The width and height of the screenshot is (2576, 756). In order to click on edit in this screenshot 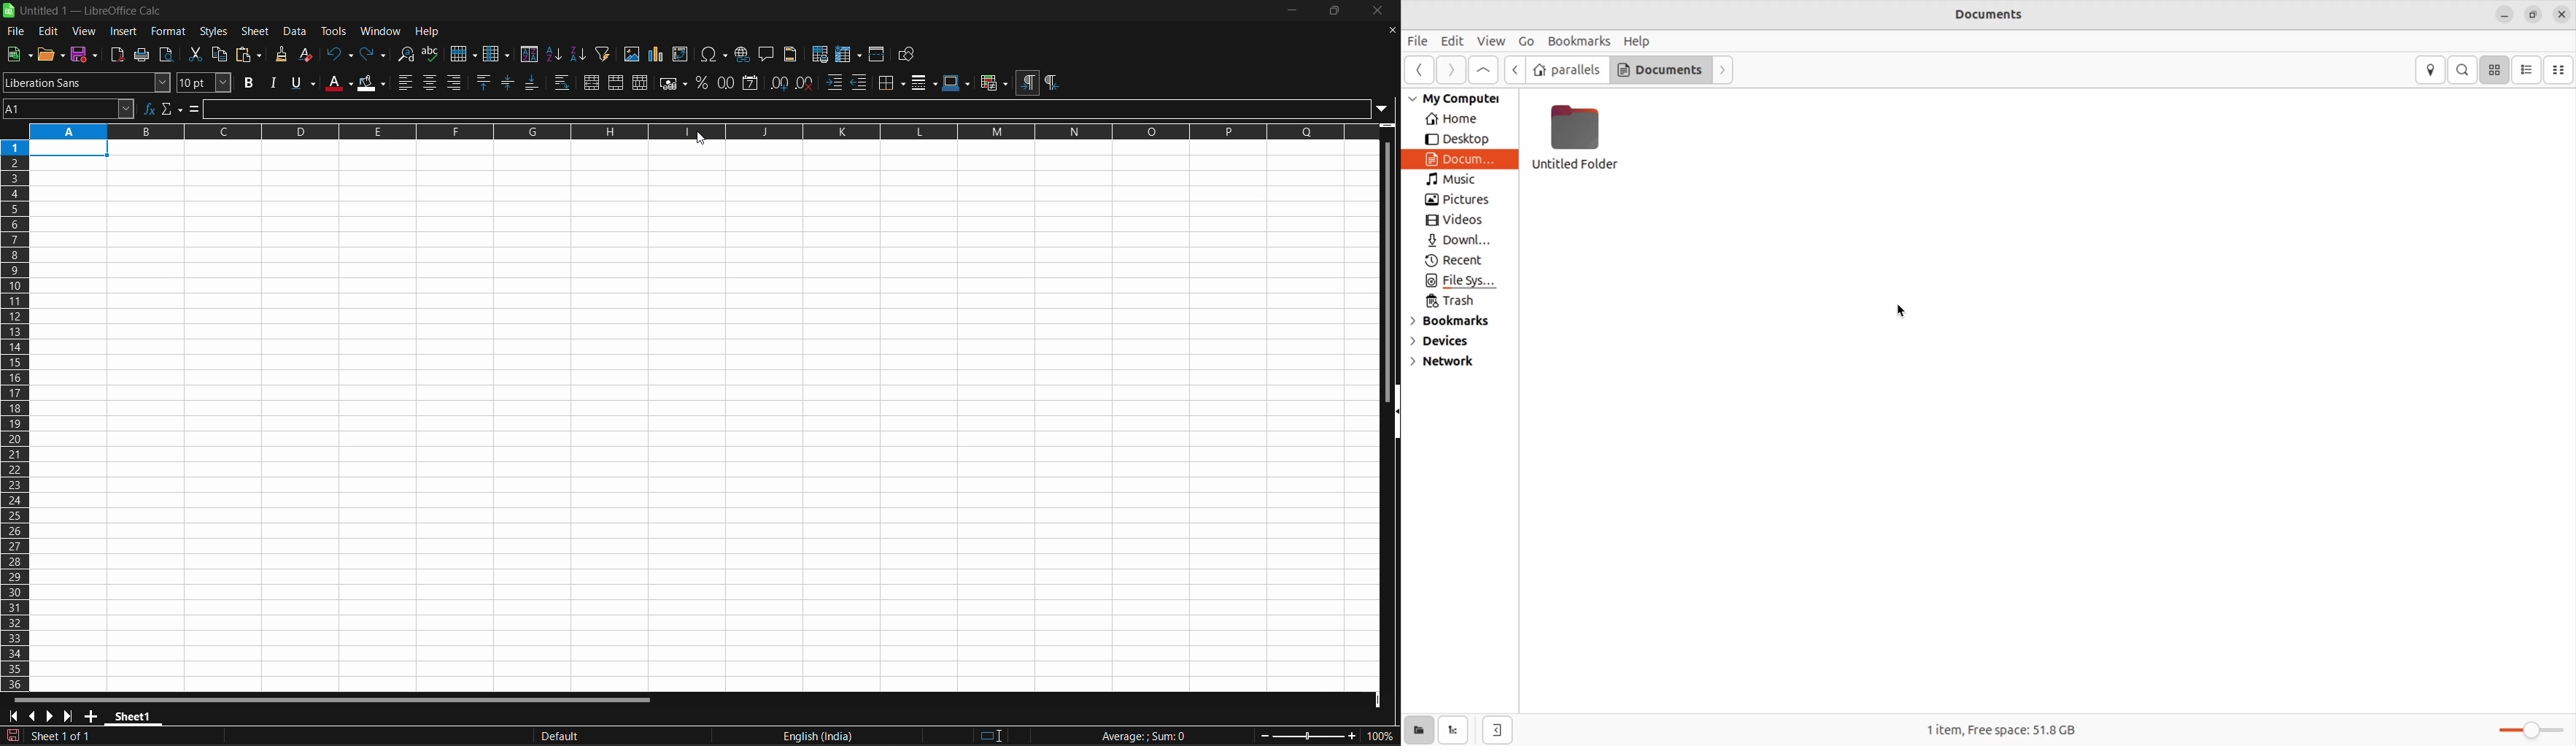, I will do `click(47, 30)`.